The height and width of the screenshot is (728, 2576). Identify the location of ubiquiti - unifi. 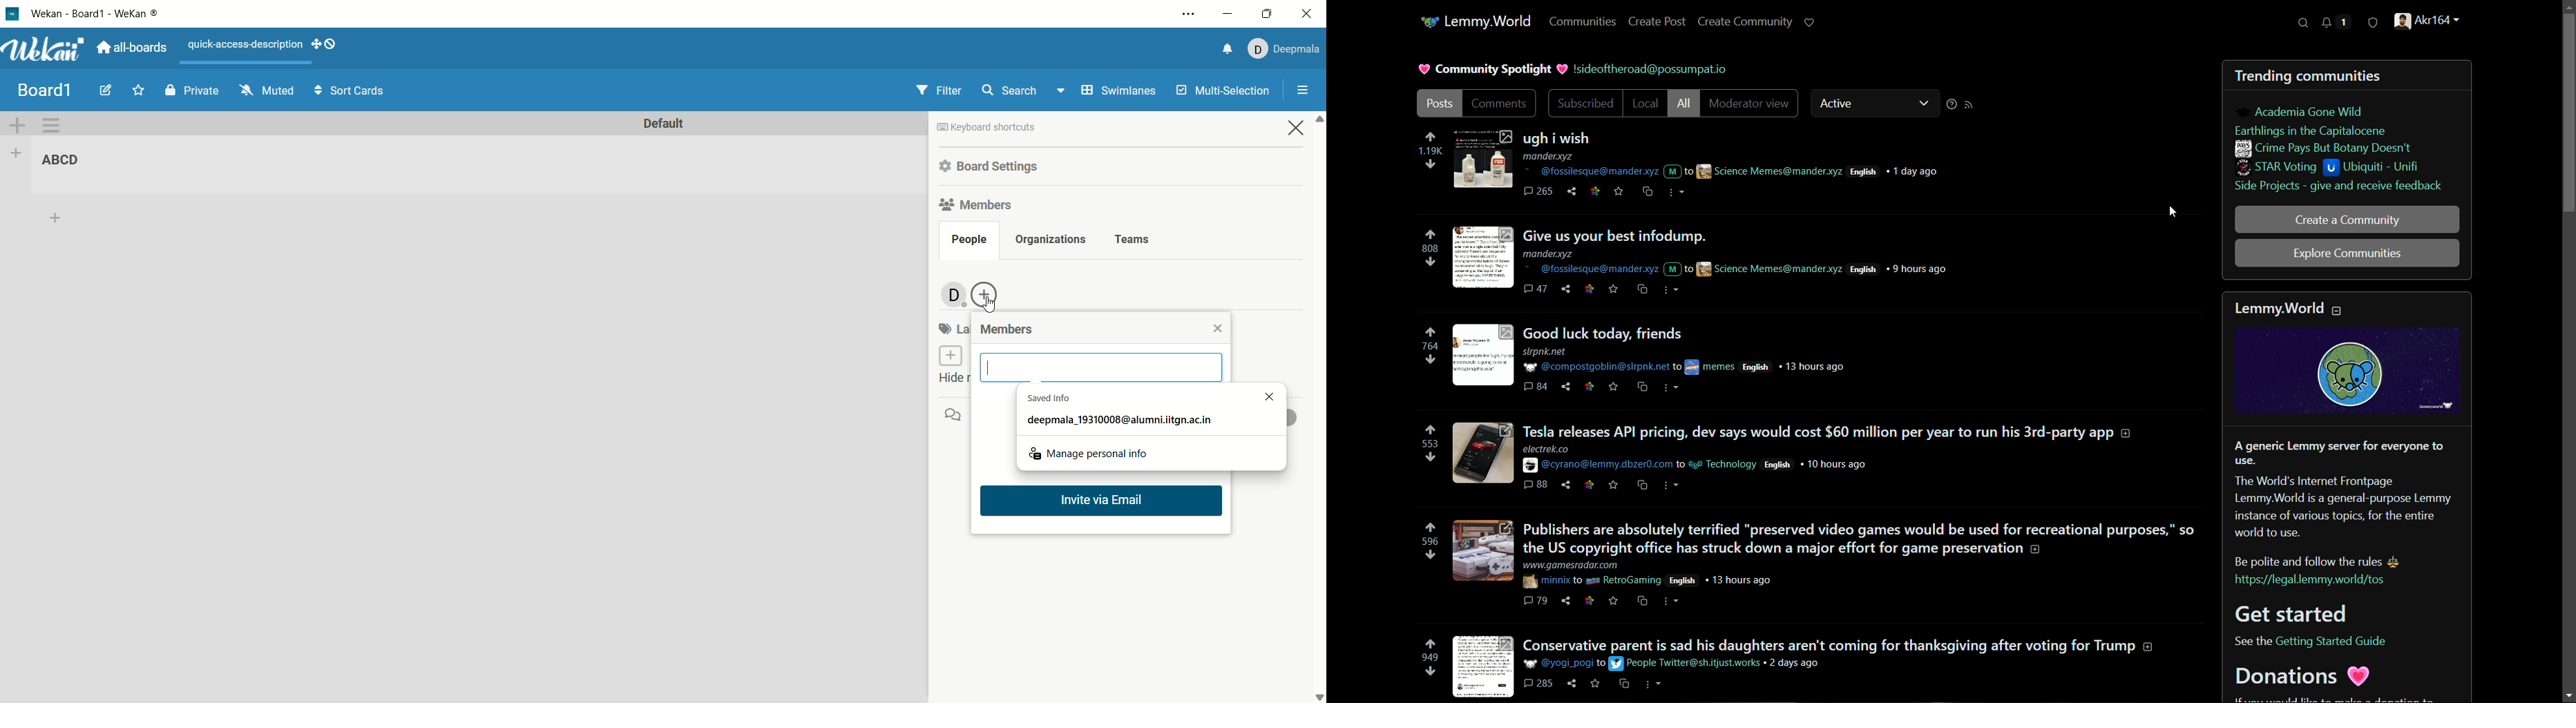
(2376, 169).